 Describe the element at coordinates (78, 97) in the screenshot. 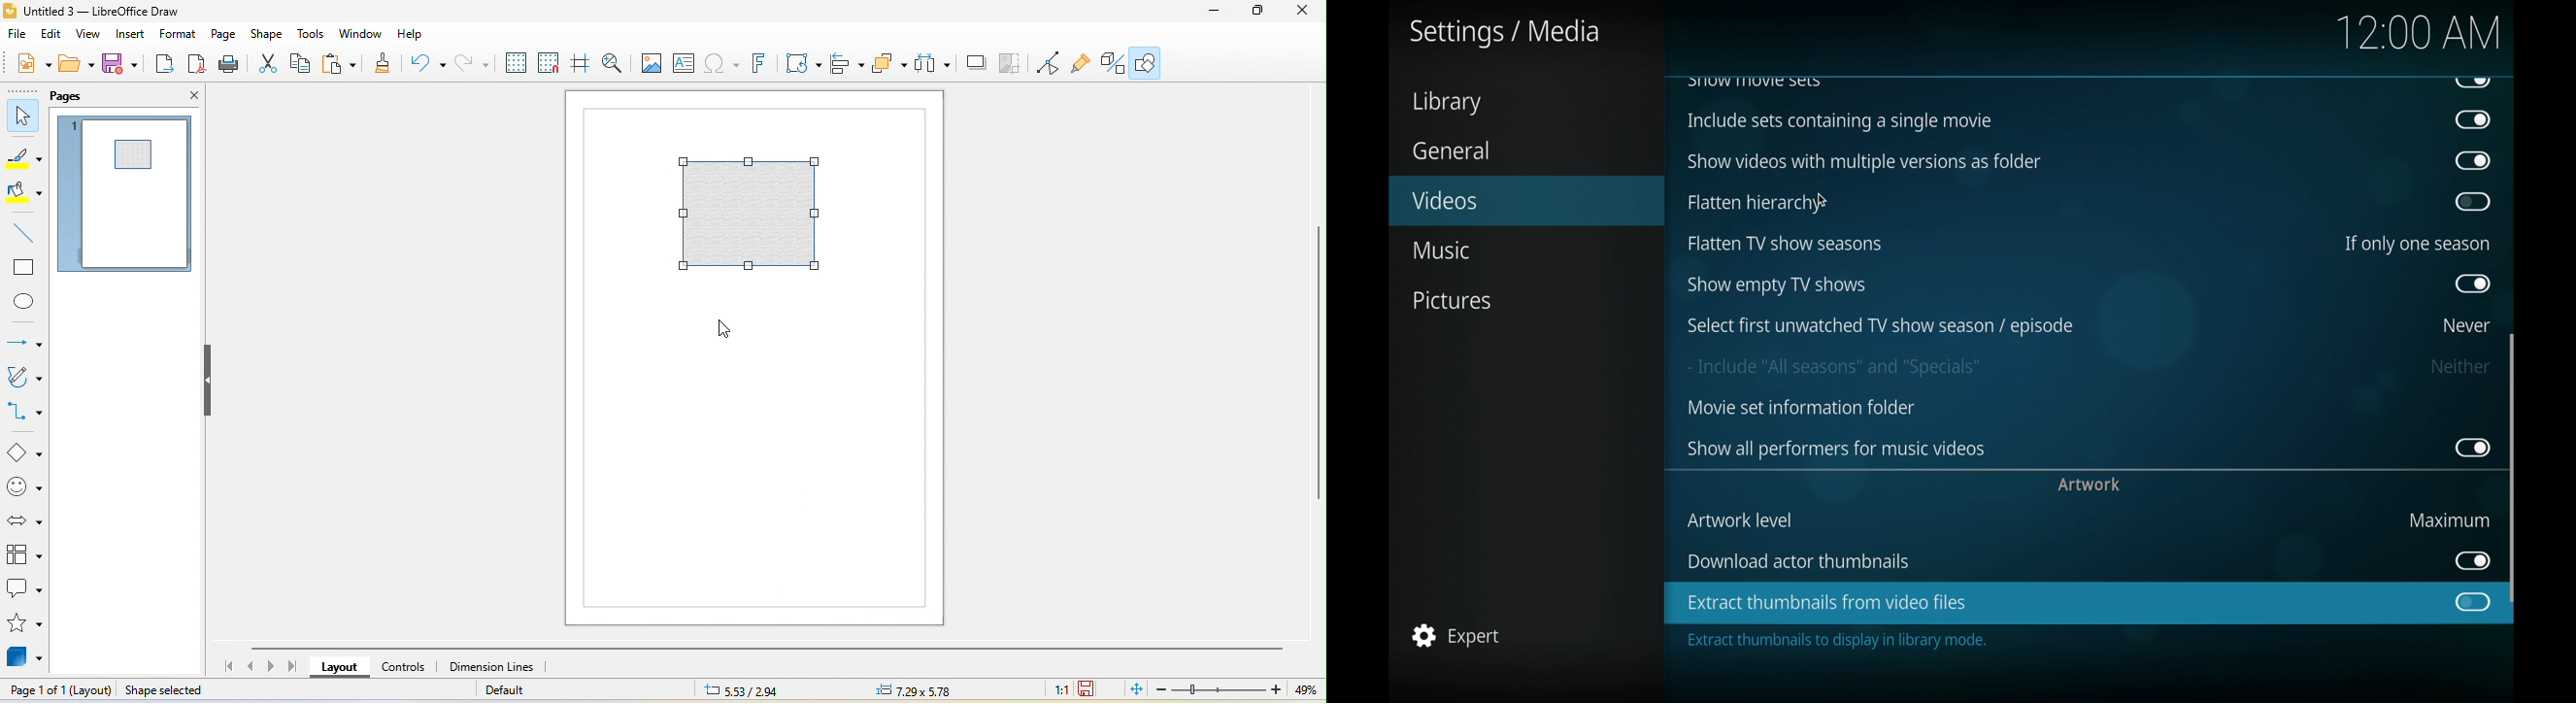

I see `pages` at that location.